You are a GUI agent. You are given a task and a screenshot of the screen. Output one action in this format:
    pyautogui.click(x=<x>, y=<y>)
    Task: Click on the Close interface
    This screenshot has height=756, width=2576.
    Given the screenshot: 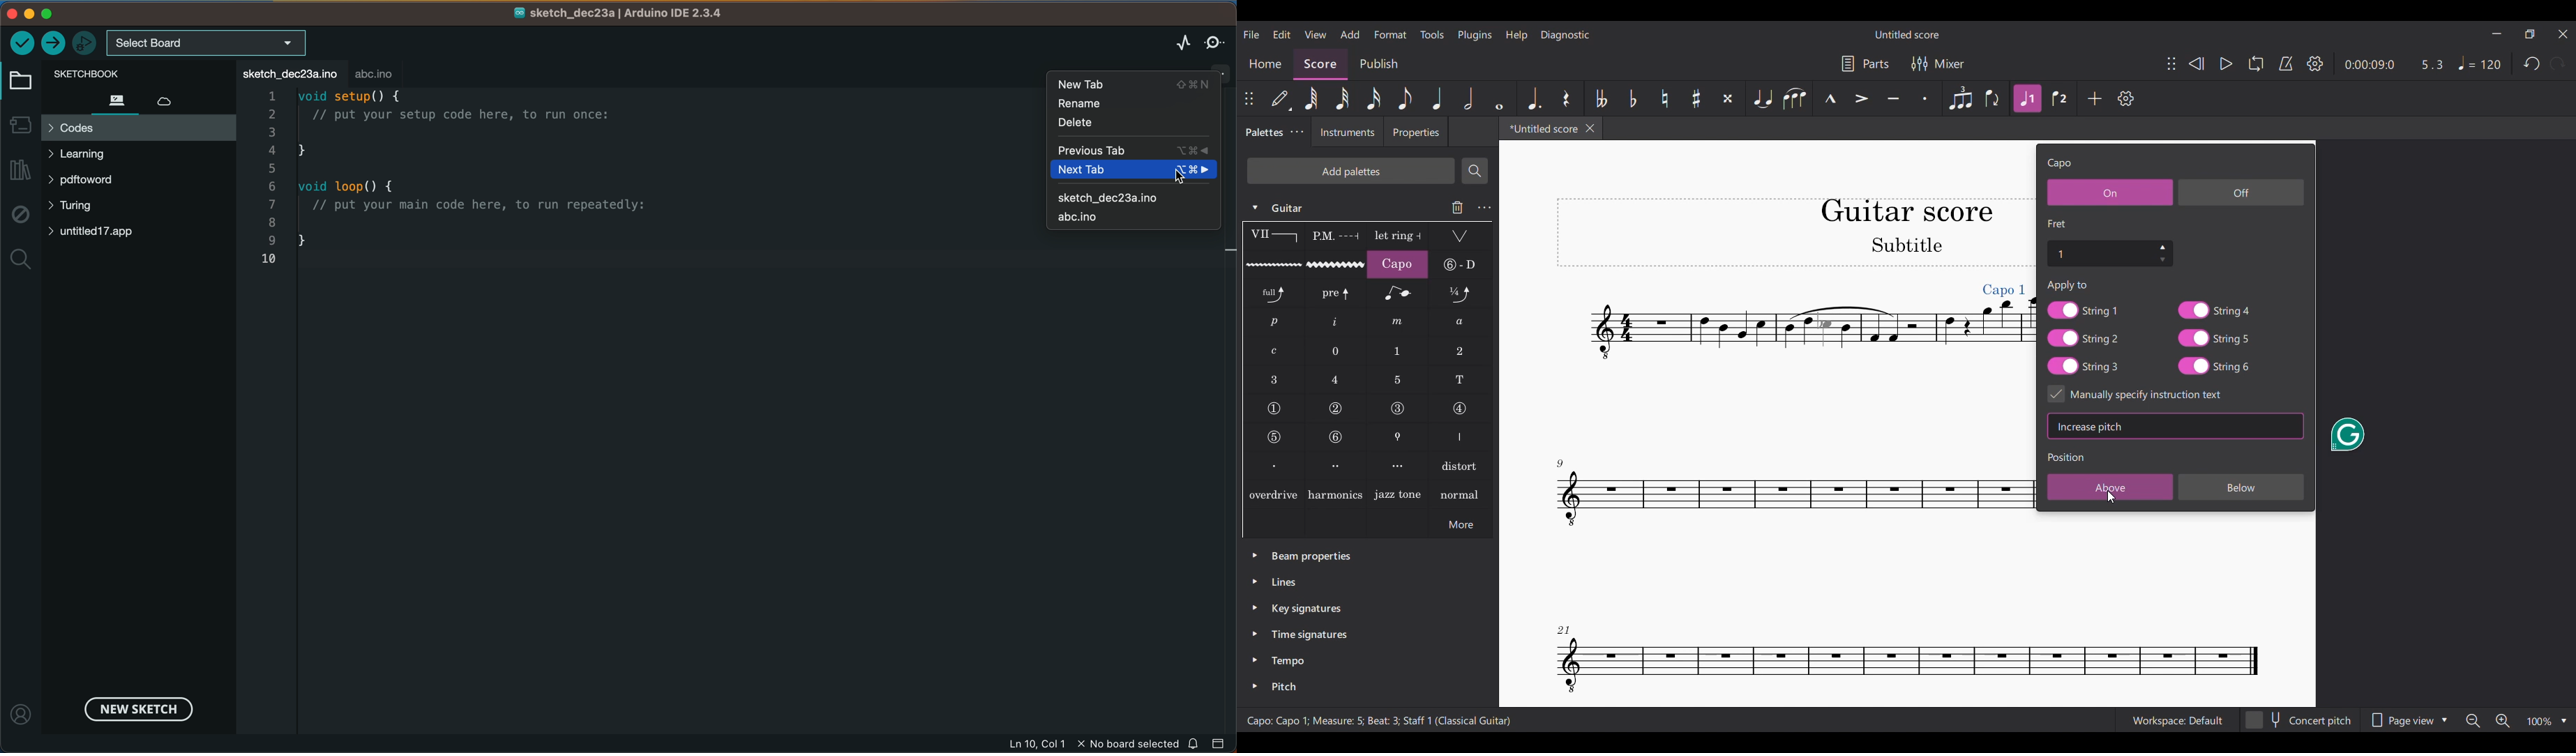 What is the action you would take?
    pyautogui.click(x=2563, y=34)
    